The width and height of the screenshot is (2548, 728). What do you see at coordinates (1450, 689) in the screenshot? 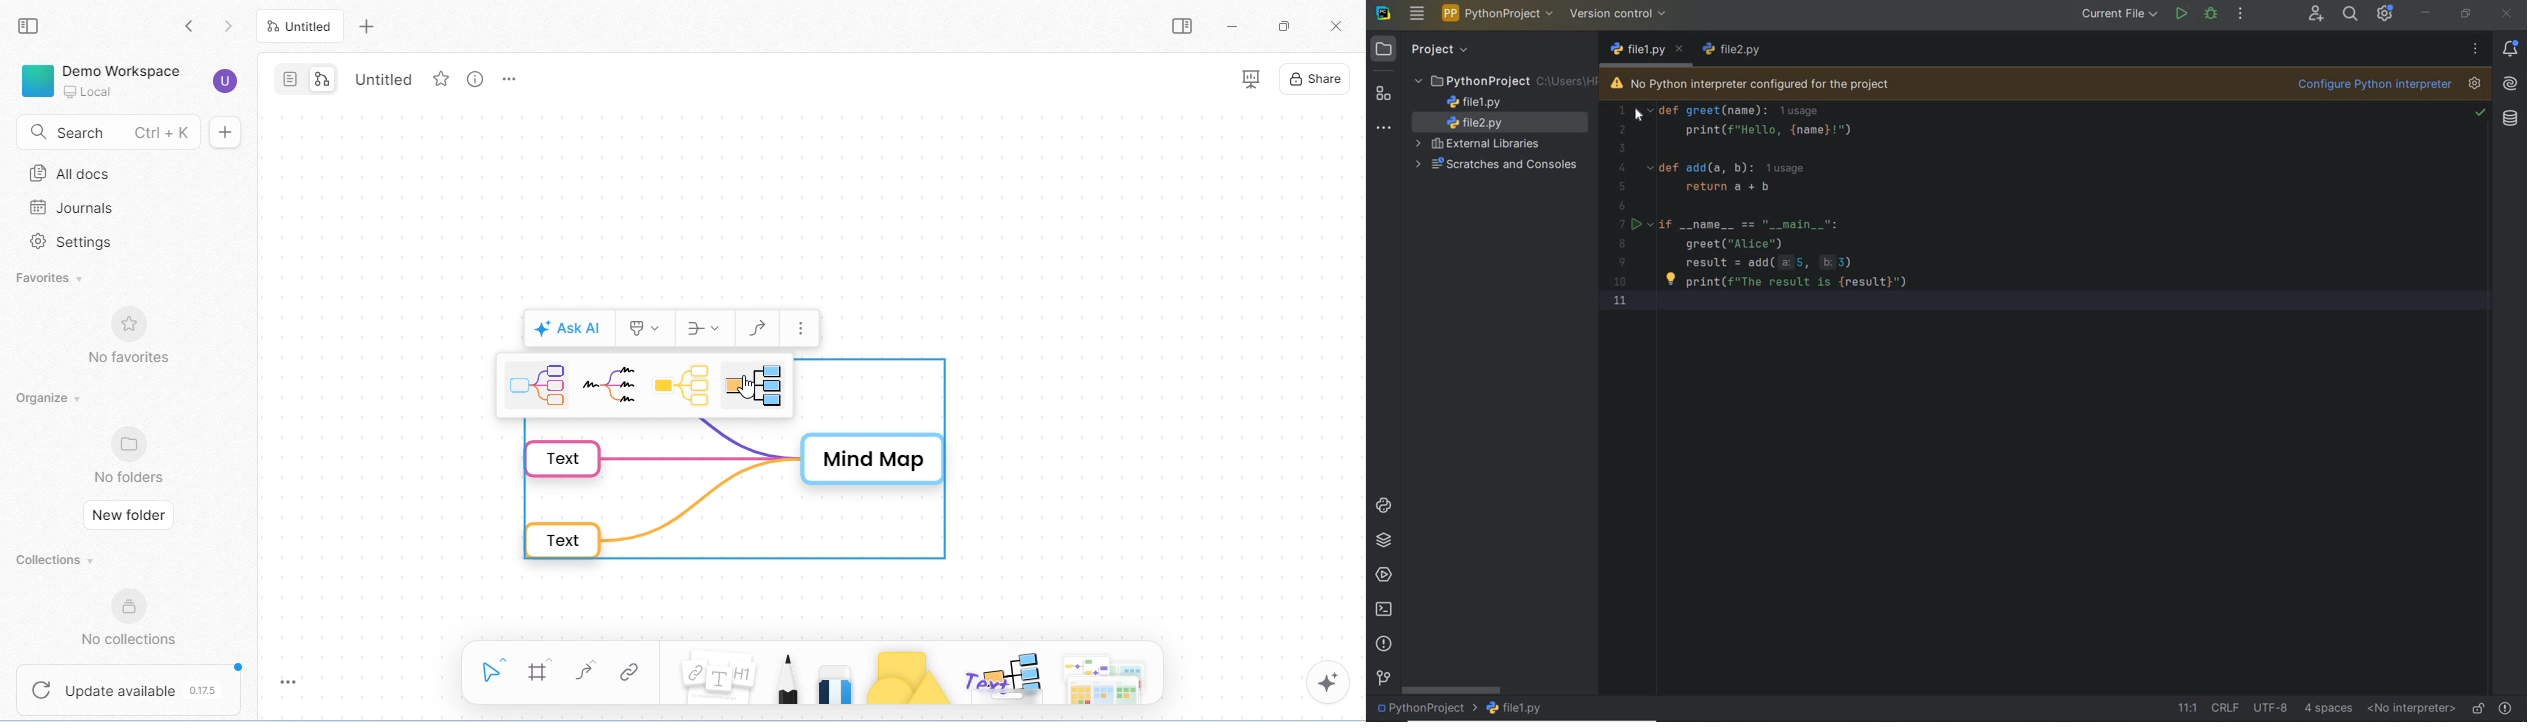
I see `scrollbar` at bounding box center [1450, 689].